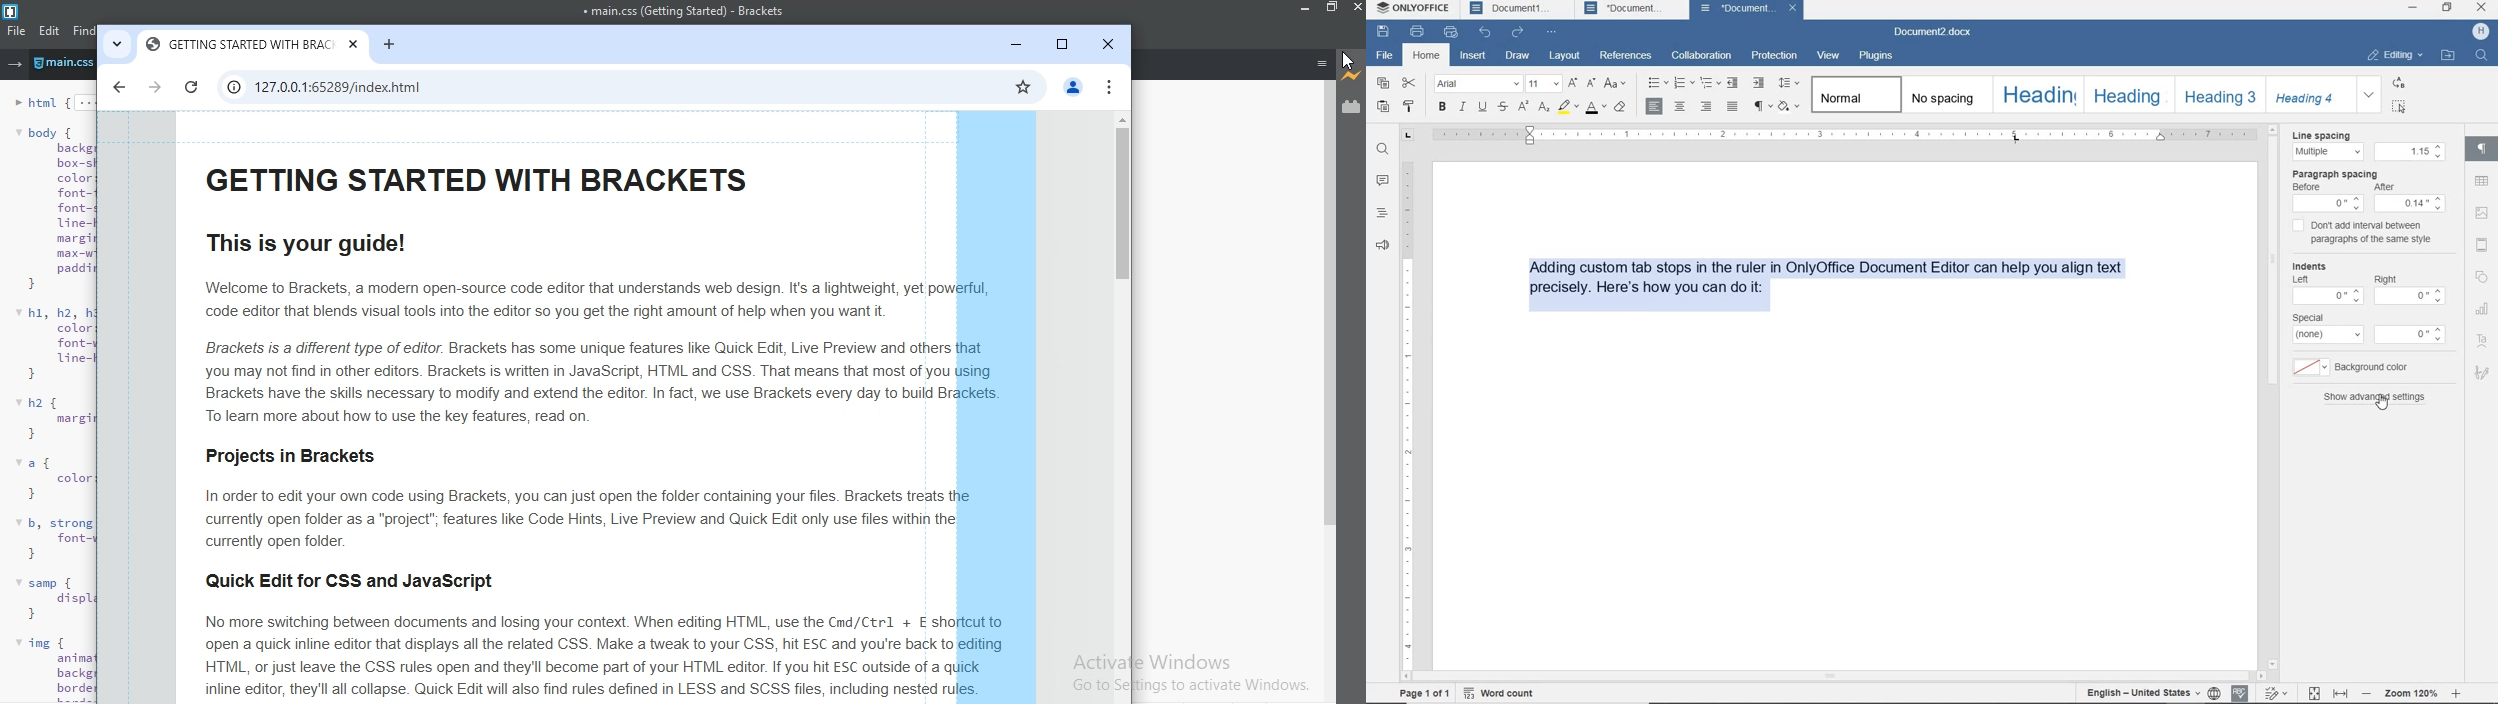  I want to click on cursor, so click(2404, 110).